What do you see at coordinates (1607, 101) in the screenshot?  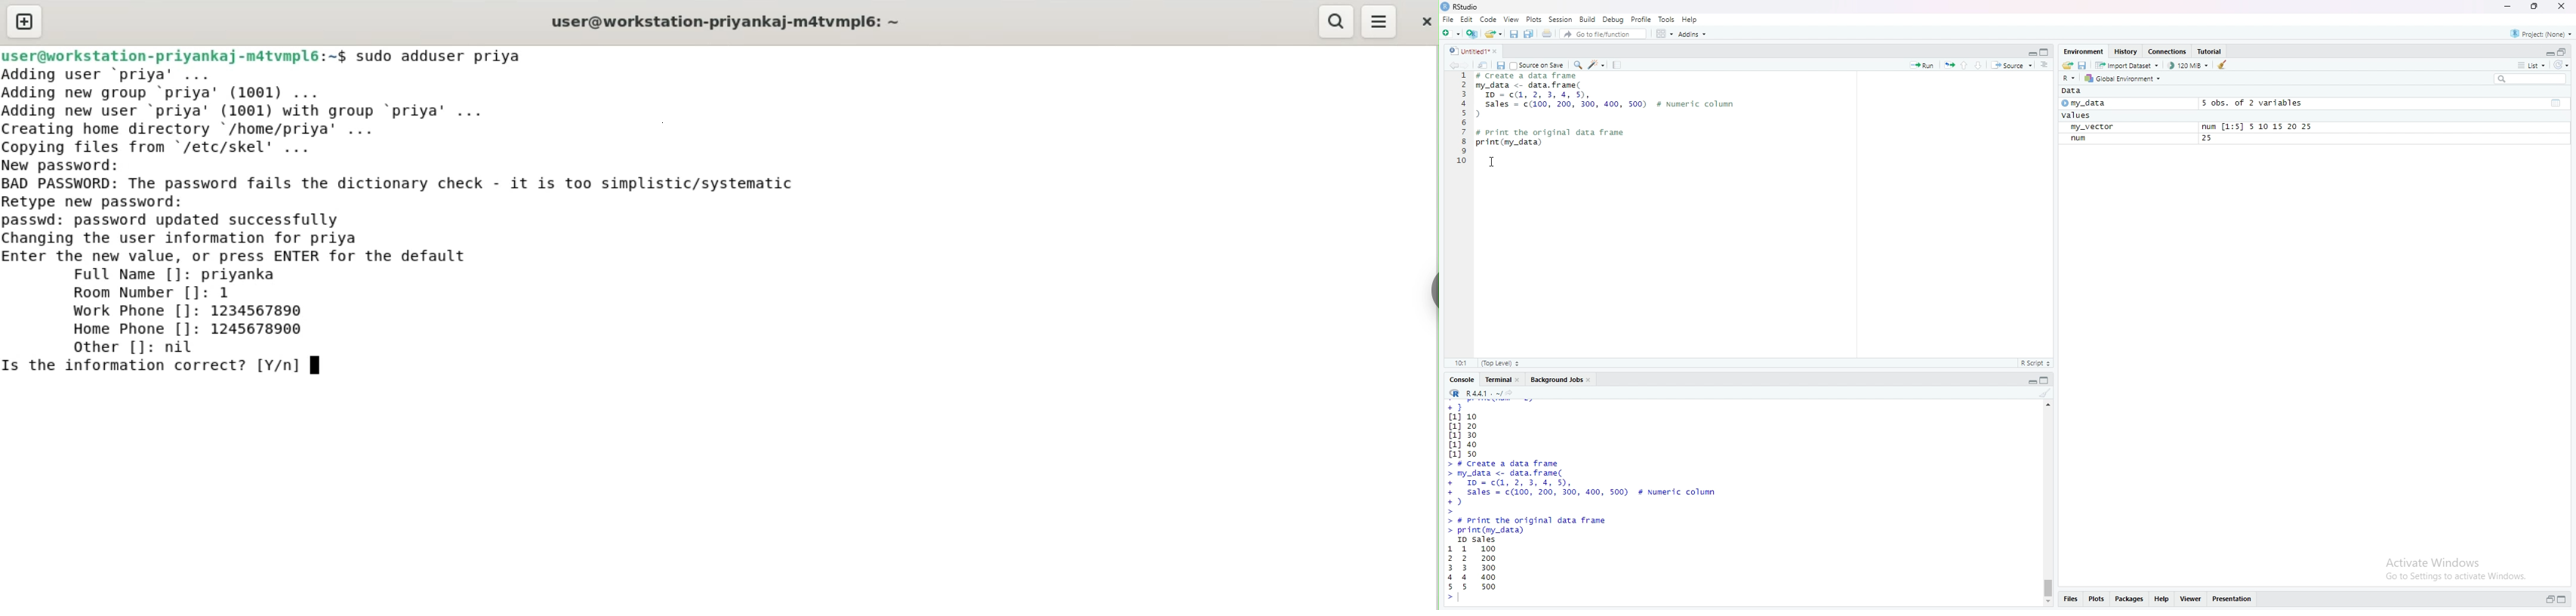 I see `sales and ID data frame` at bounding box center [1607, 101].